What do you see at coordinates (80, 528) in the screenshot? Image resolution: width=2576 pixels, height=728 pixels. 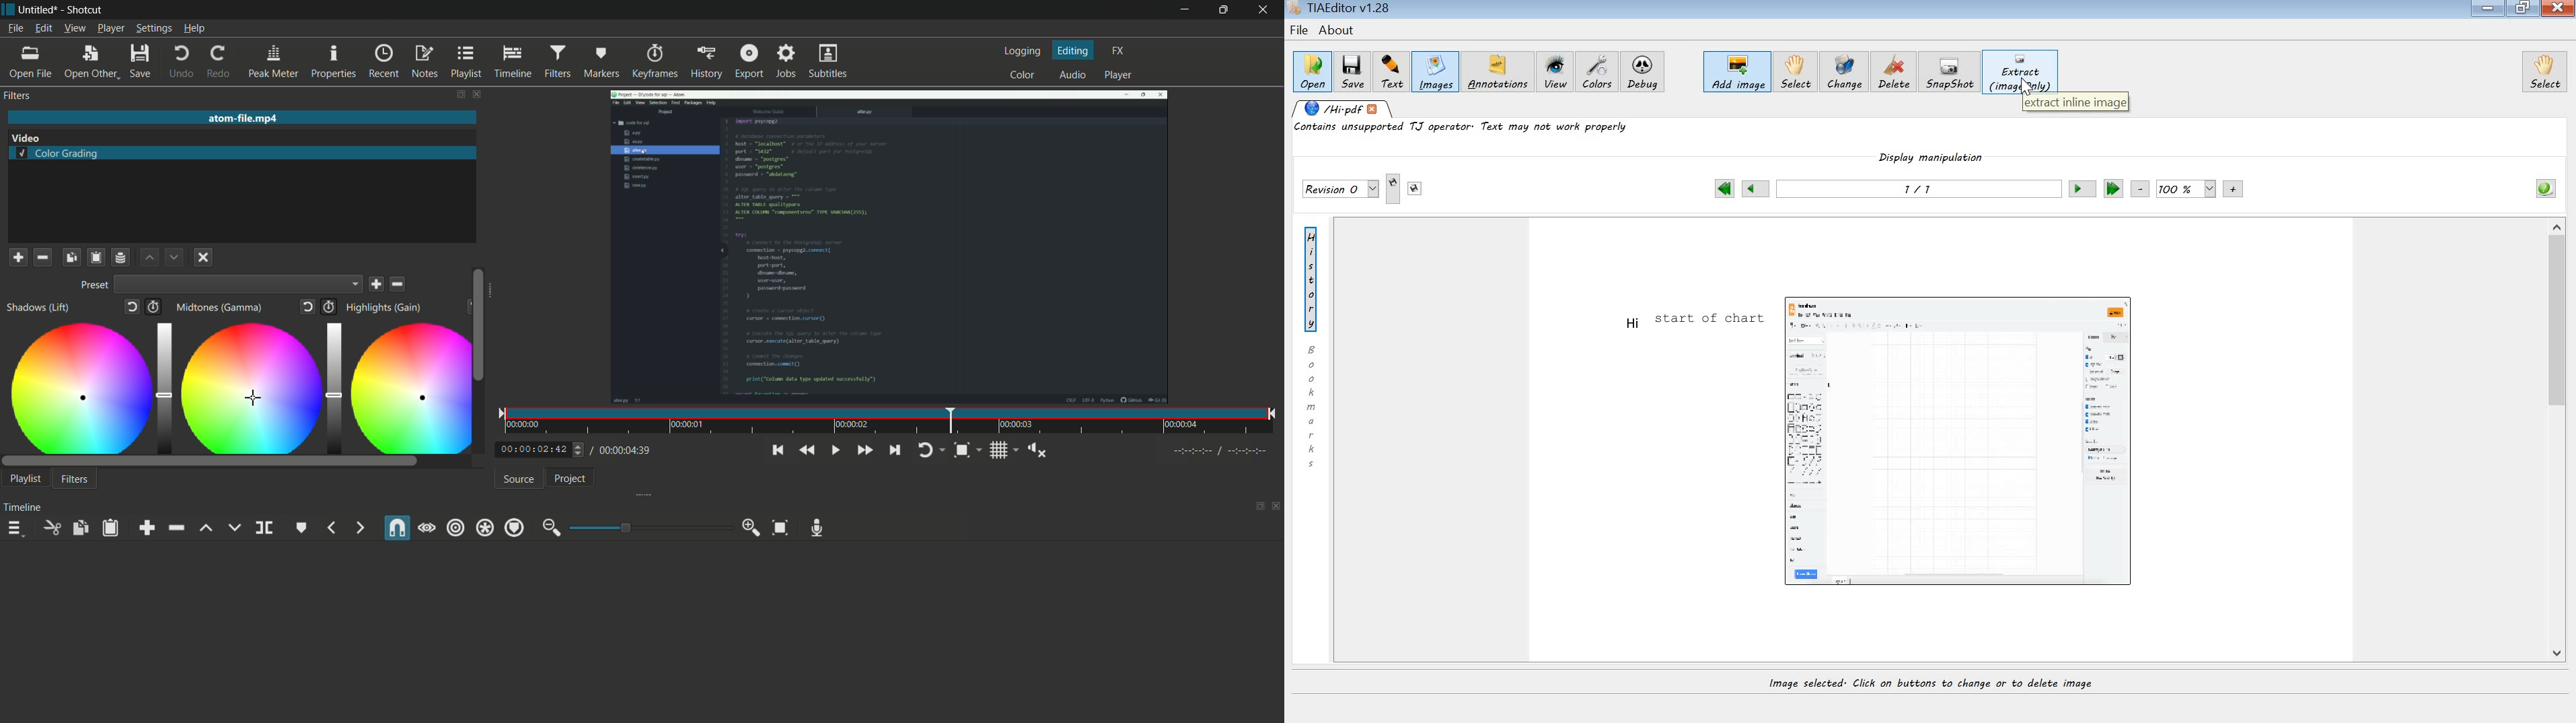 I see `copy` at bounding box center [80, 528].